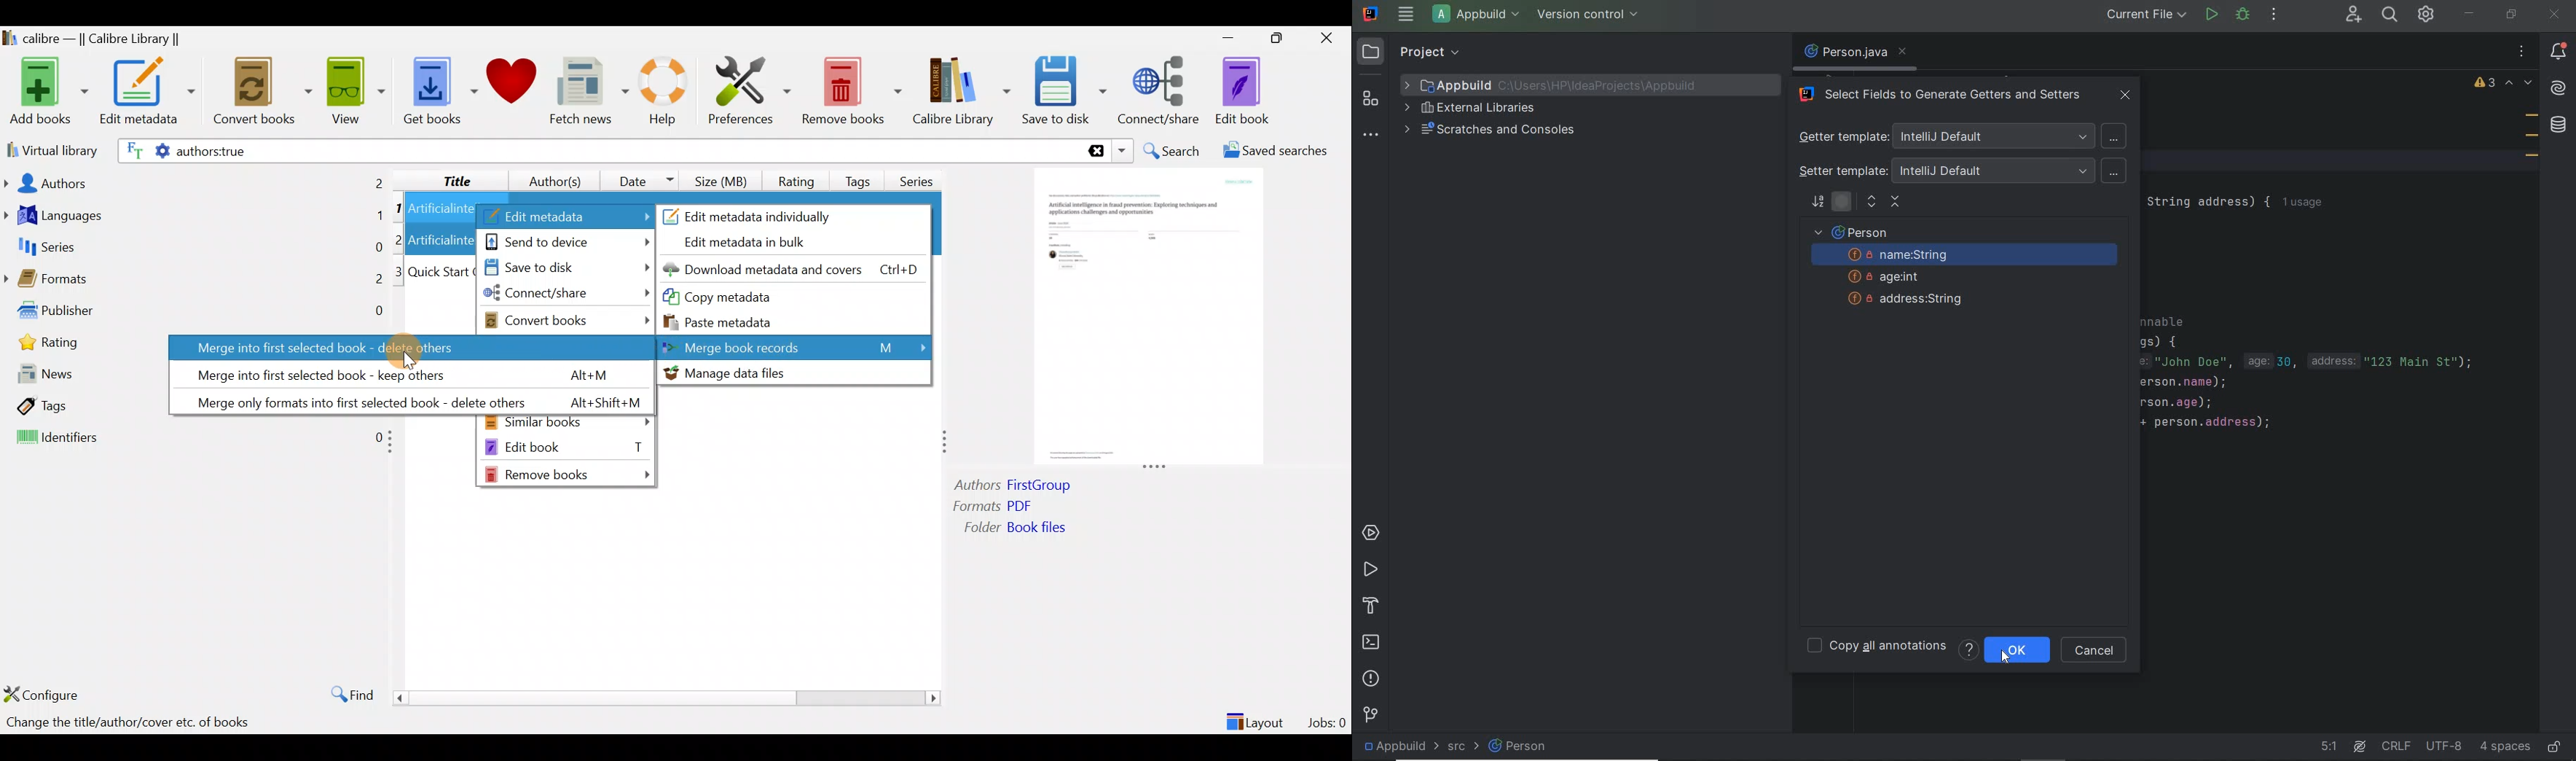  Describe the element at coordinates (549, 178) in the screenshot. I see `Author(s)` at that location.